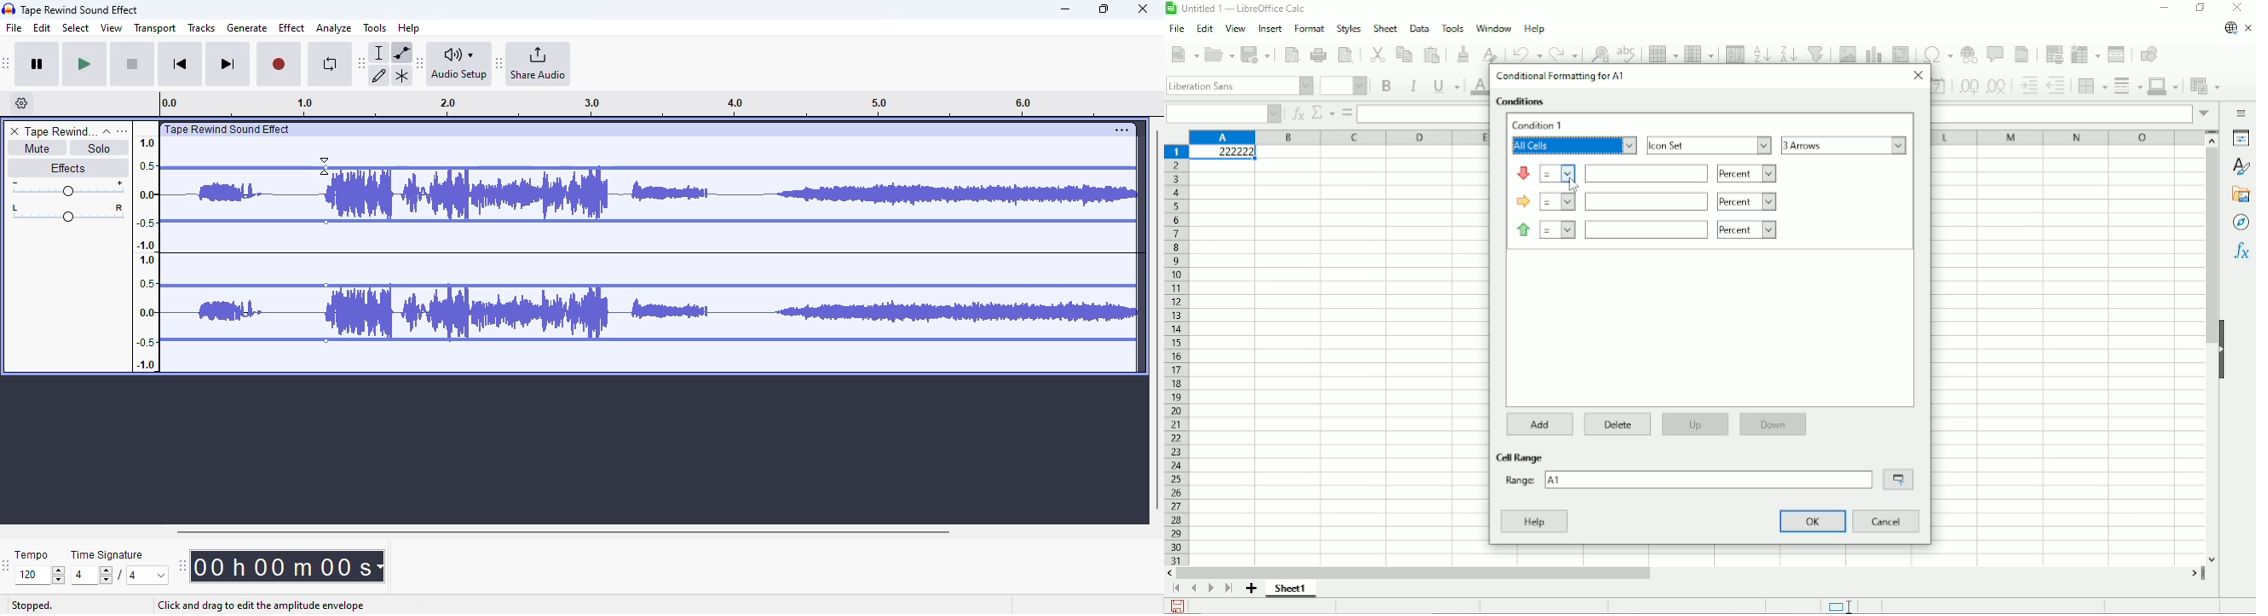 The image size is (2268, 616). I want to click on Clear direct formatting, so click(1489, 53).